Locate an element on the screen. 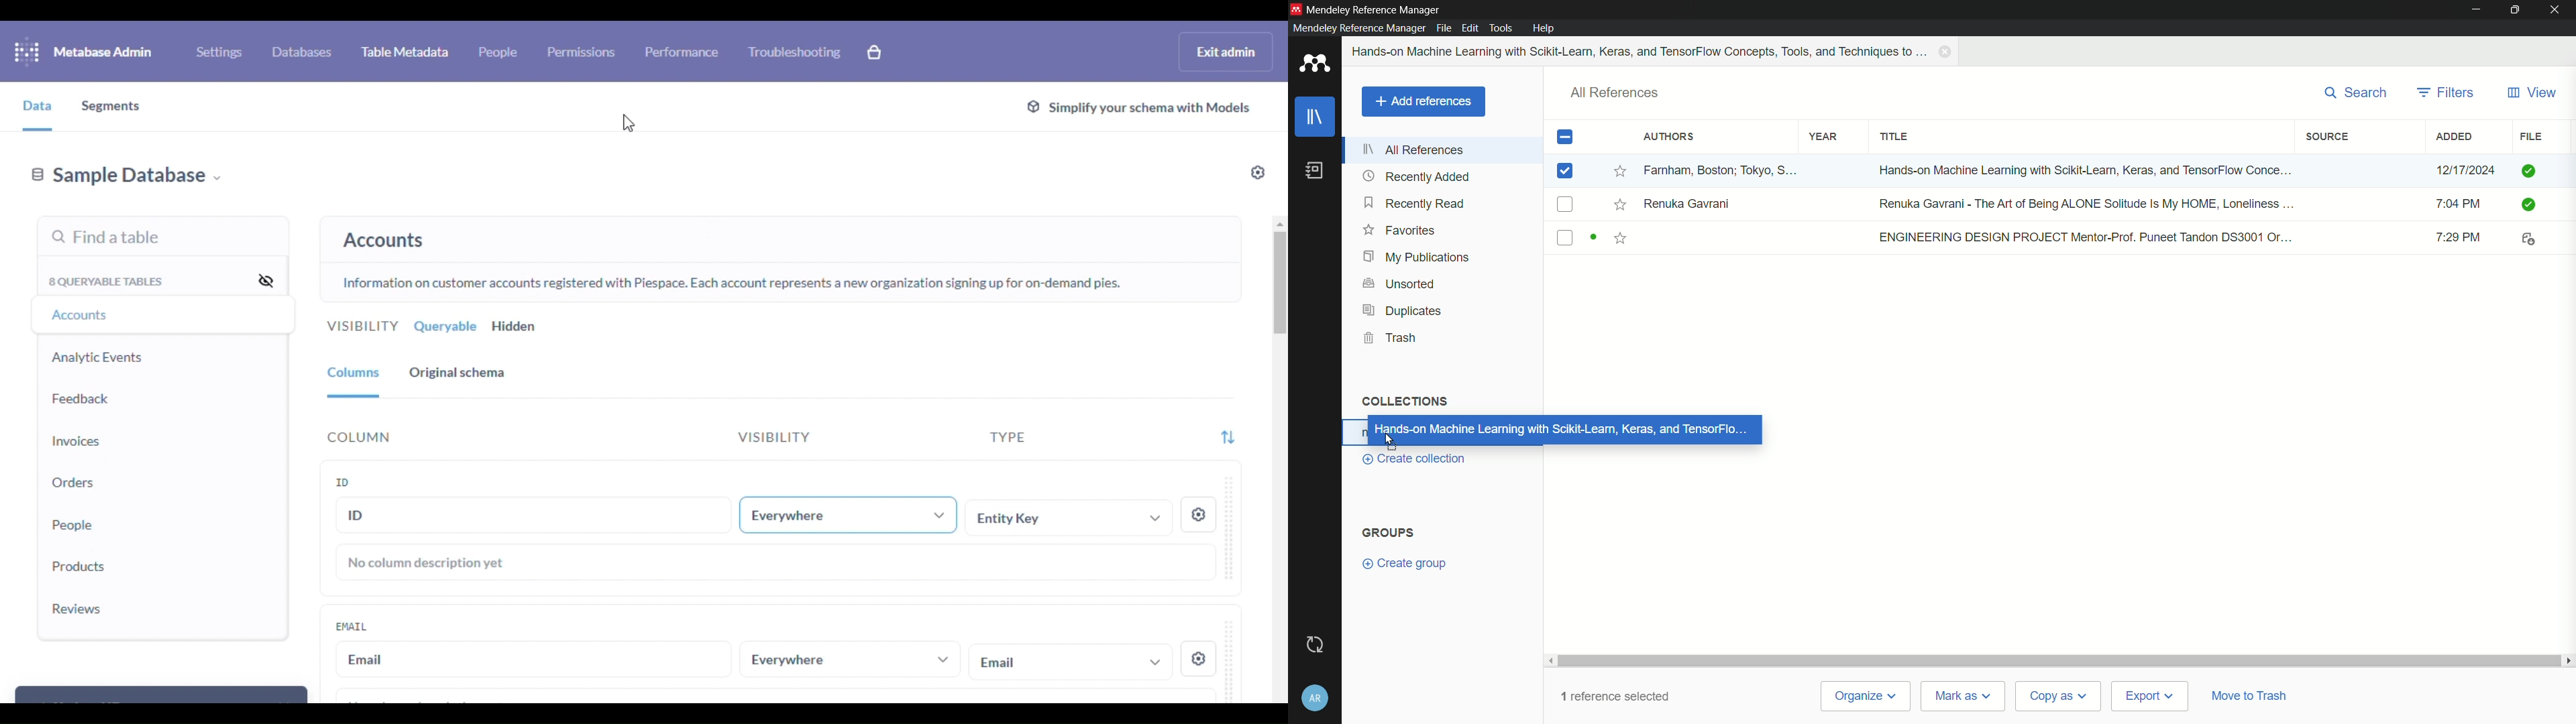 The width and height of the screenshot is (2576, 728). mark as is located at coordinates (1962, 697).